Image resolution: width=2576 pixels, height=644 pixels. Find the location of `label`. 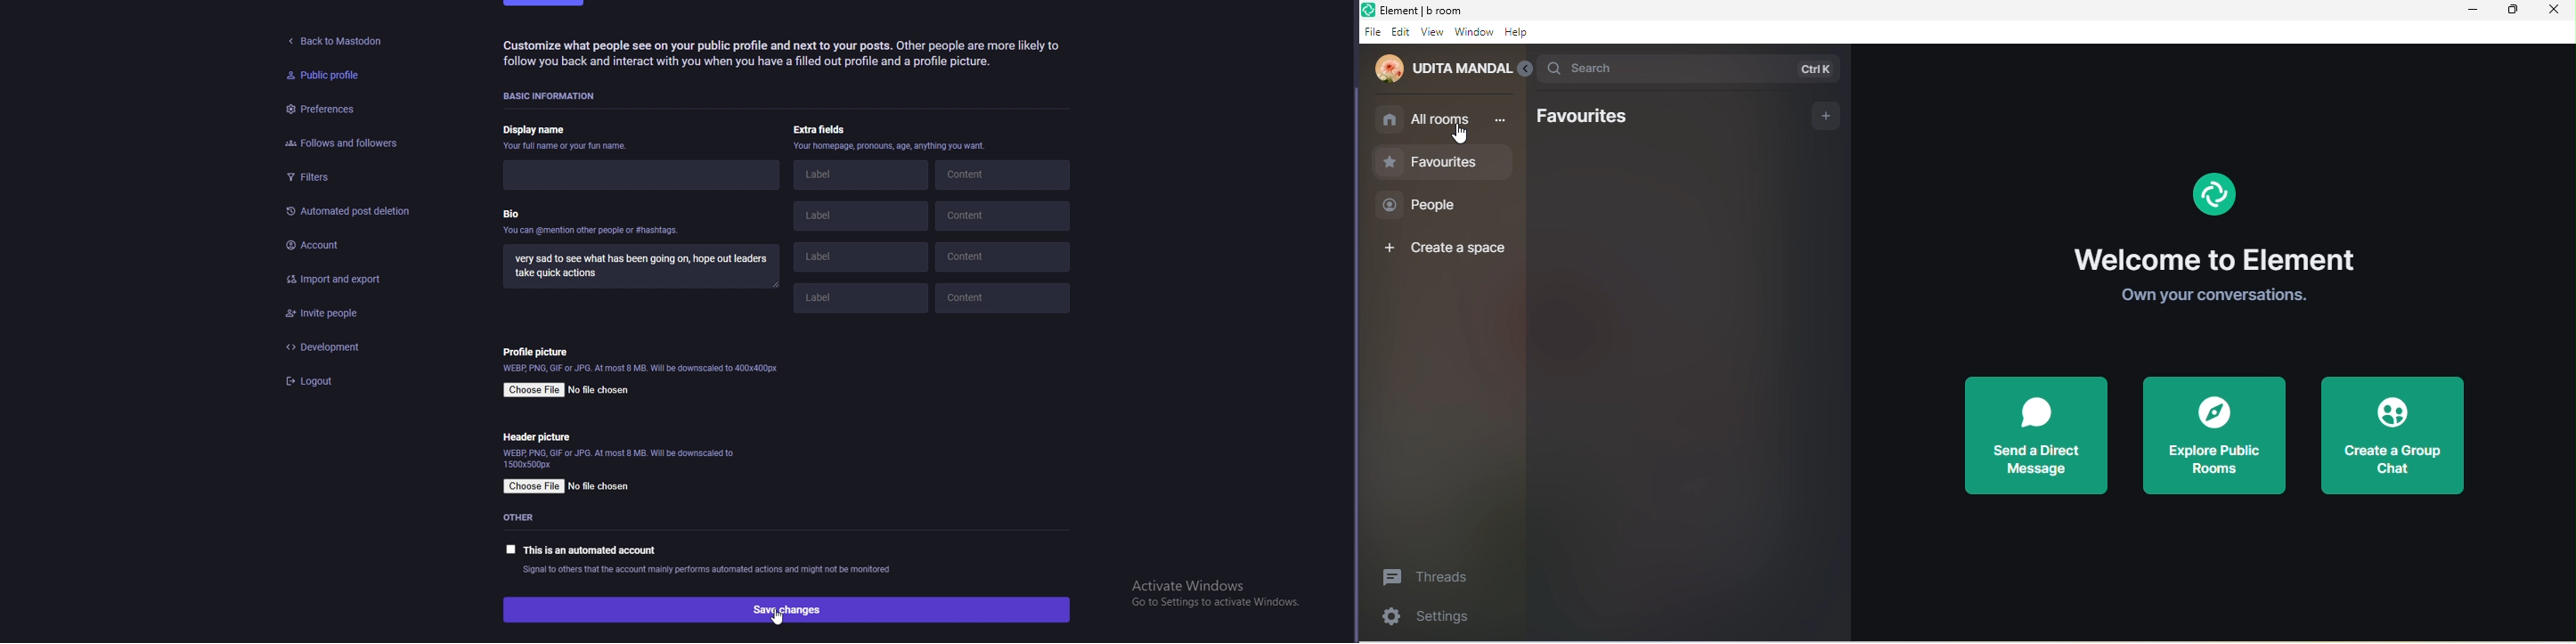

label is located at coordinates (861, 218).